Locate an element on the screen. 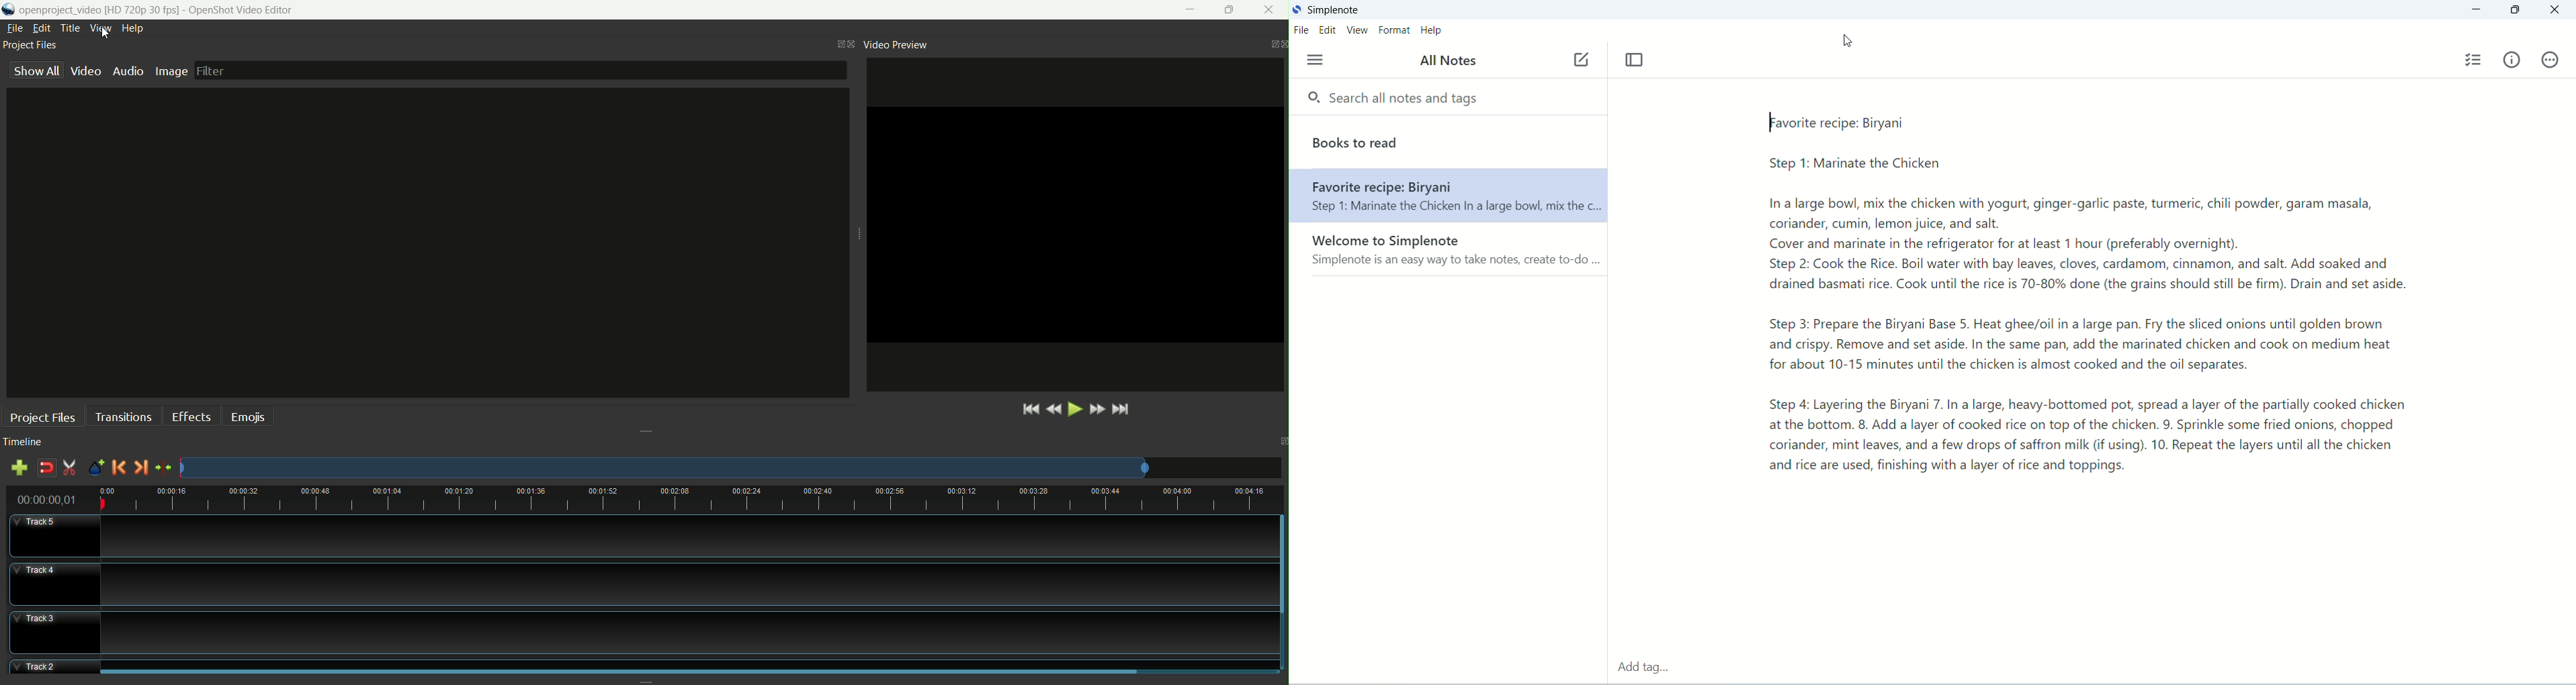 This screenshot has width=2576, height=700. play is located at coordinates (1075, 410).